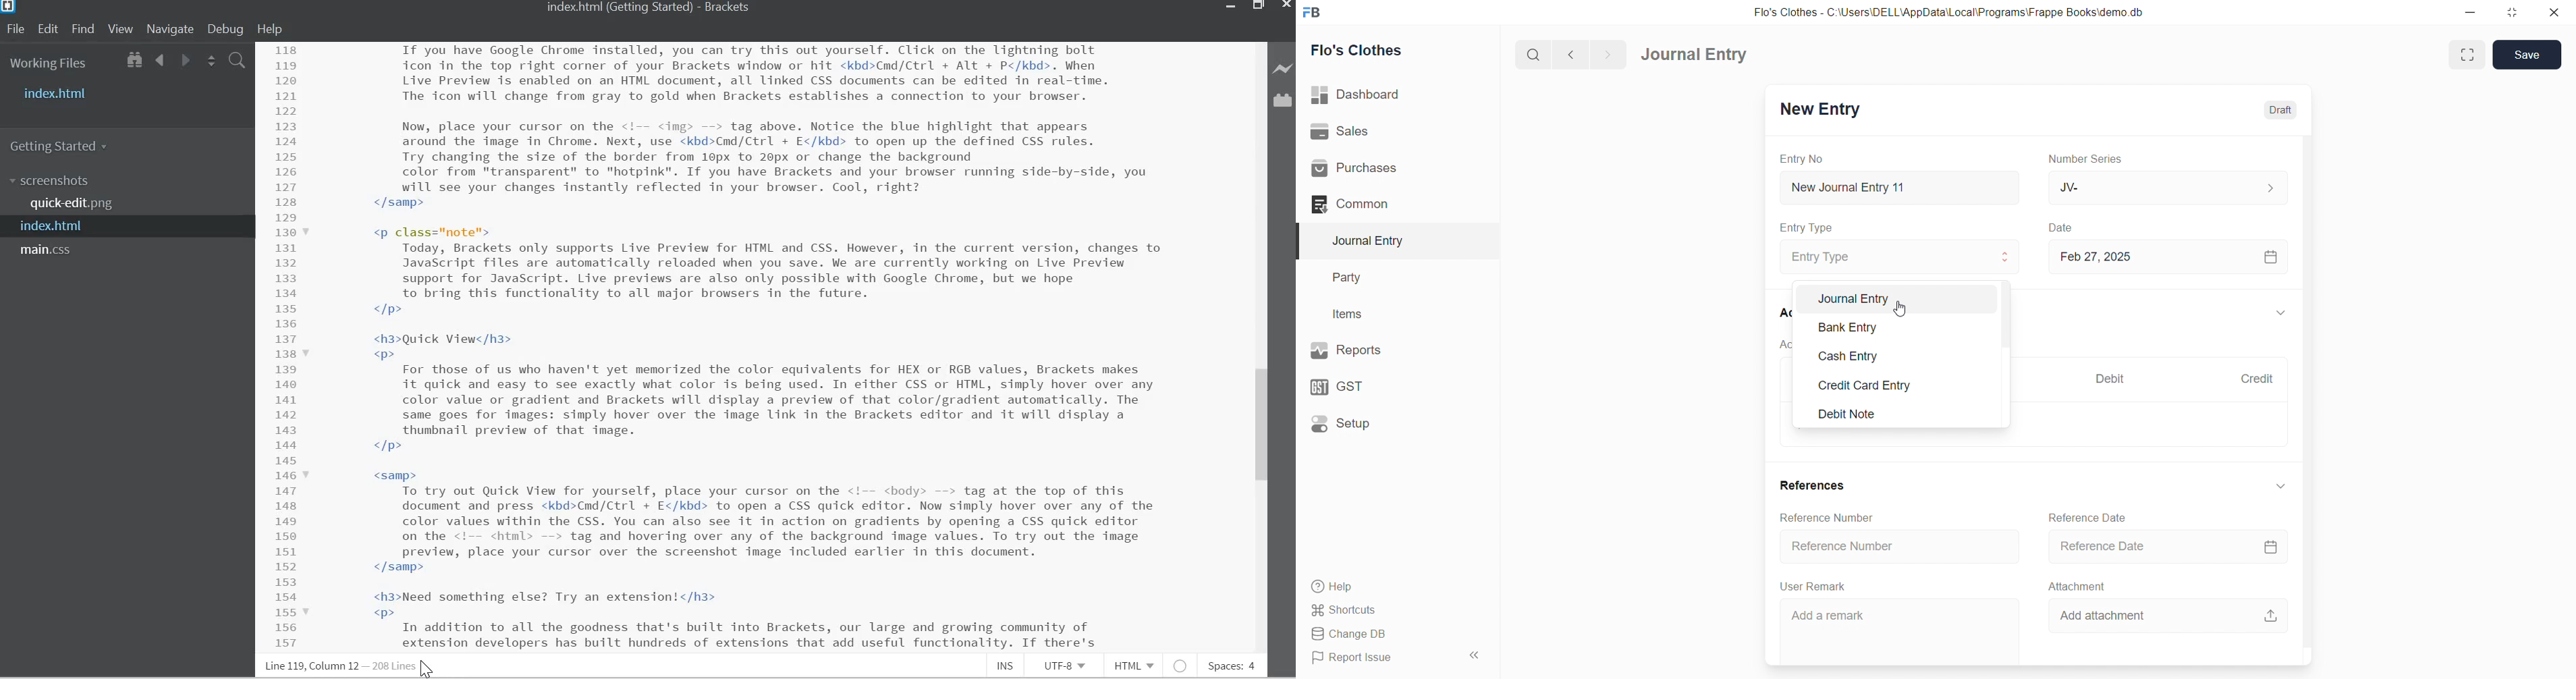  I want to click on New Journal Entry 11, so click(1900, 187).